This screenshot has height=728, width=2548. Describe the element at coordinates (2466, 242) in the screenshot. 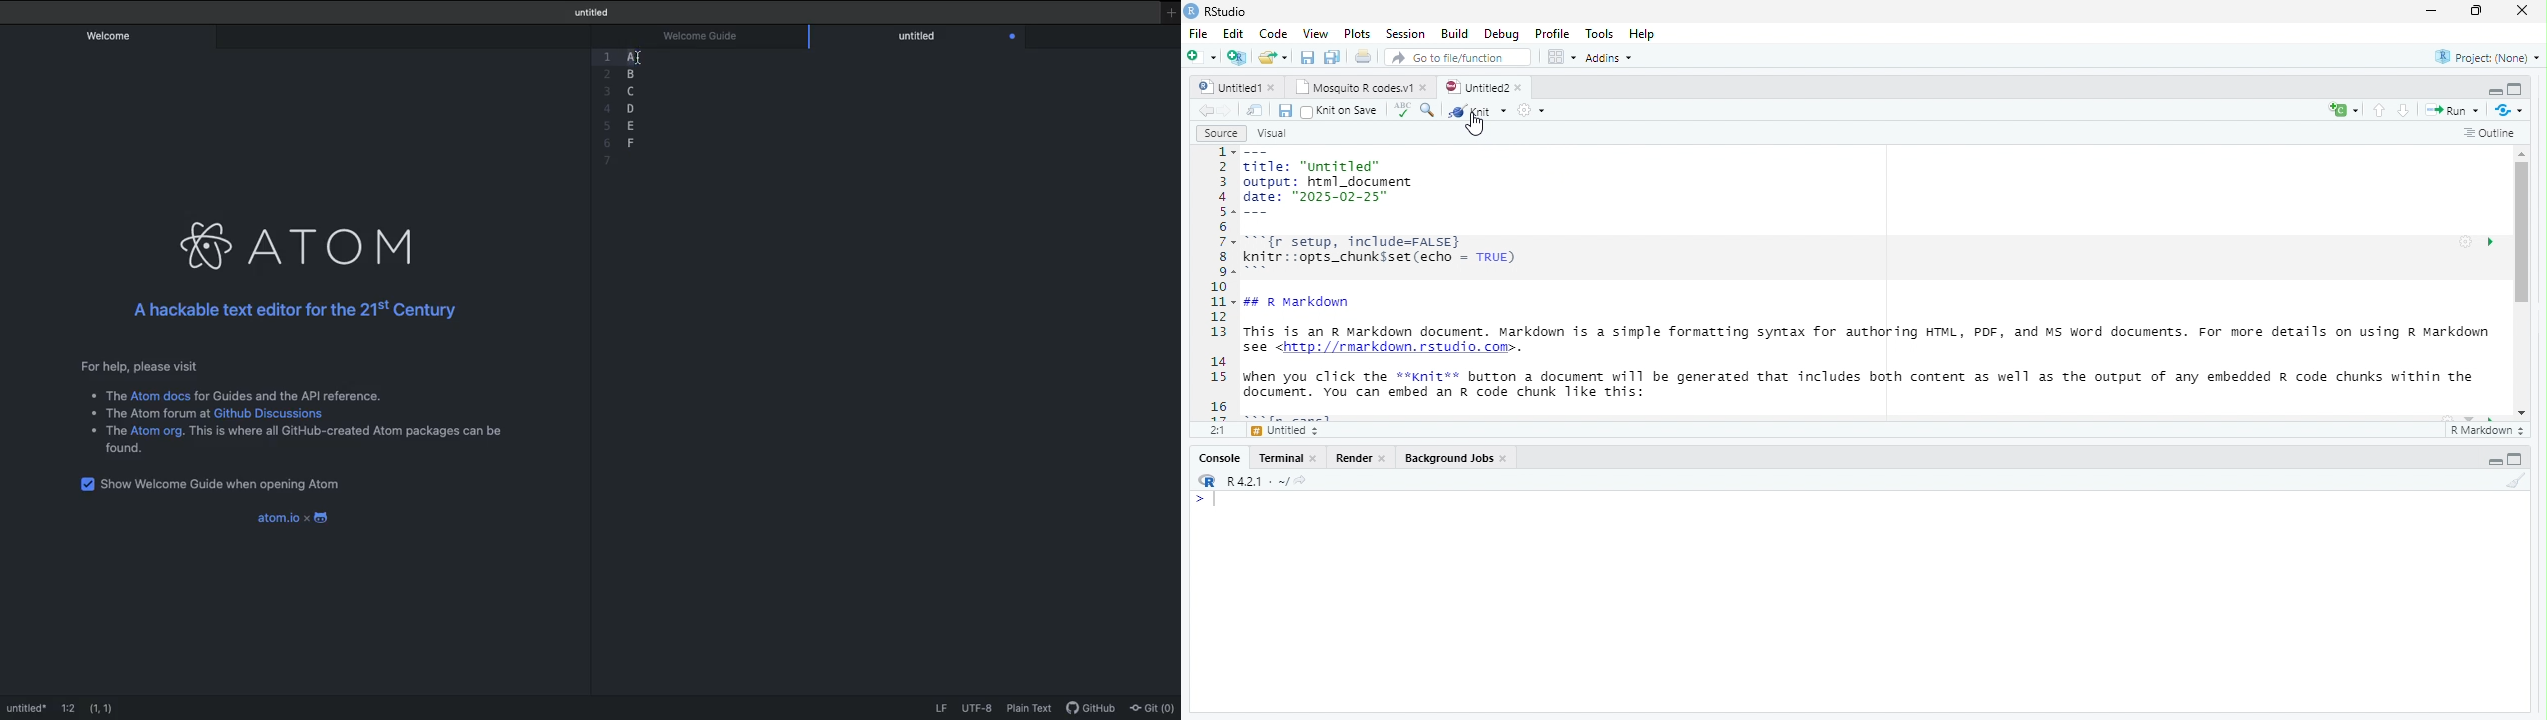

I see `Settings` at that location.